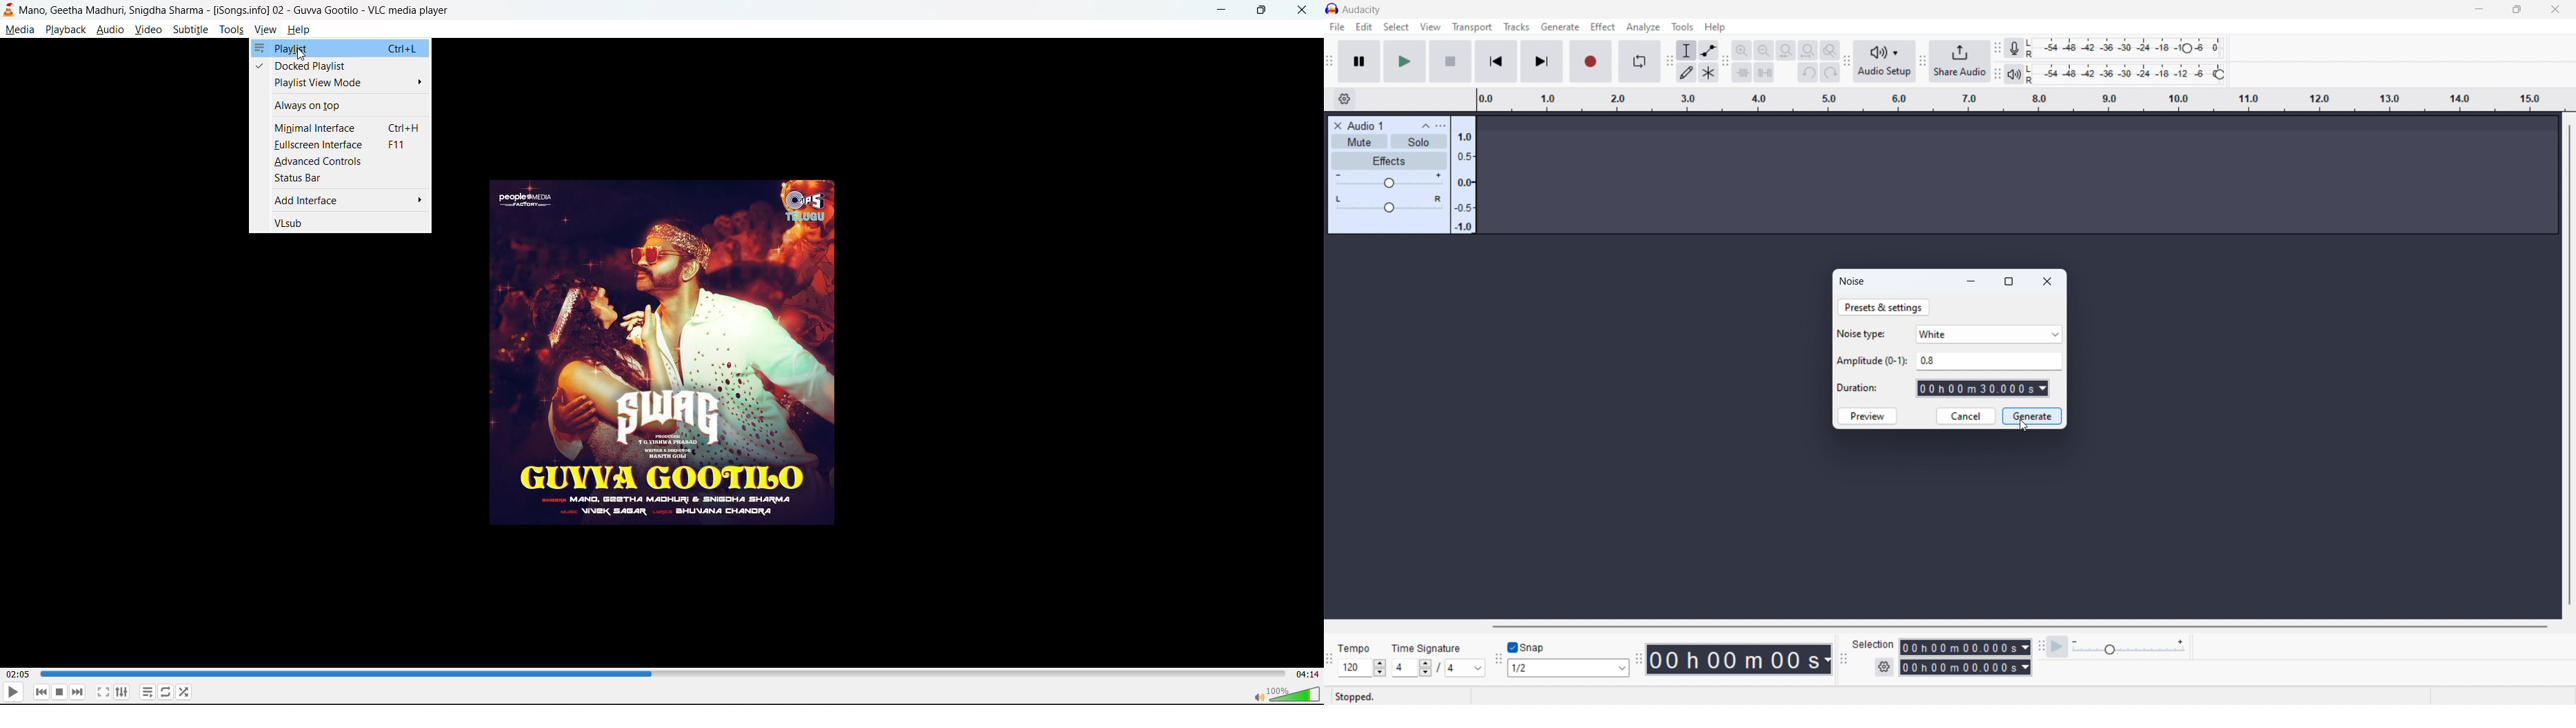 This screenshot has width=2576, height=728. Describe the element at coordinates (78, 692) in the screenshot. I see `next` at that location.